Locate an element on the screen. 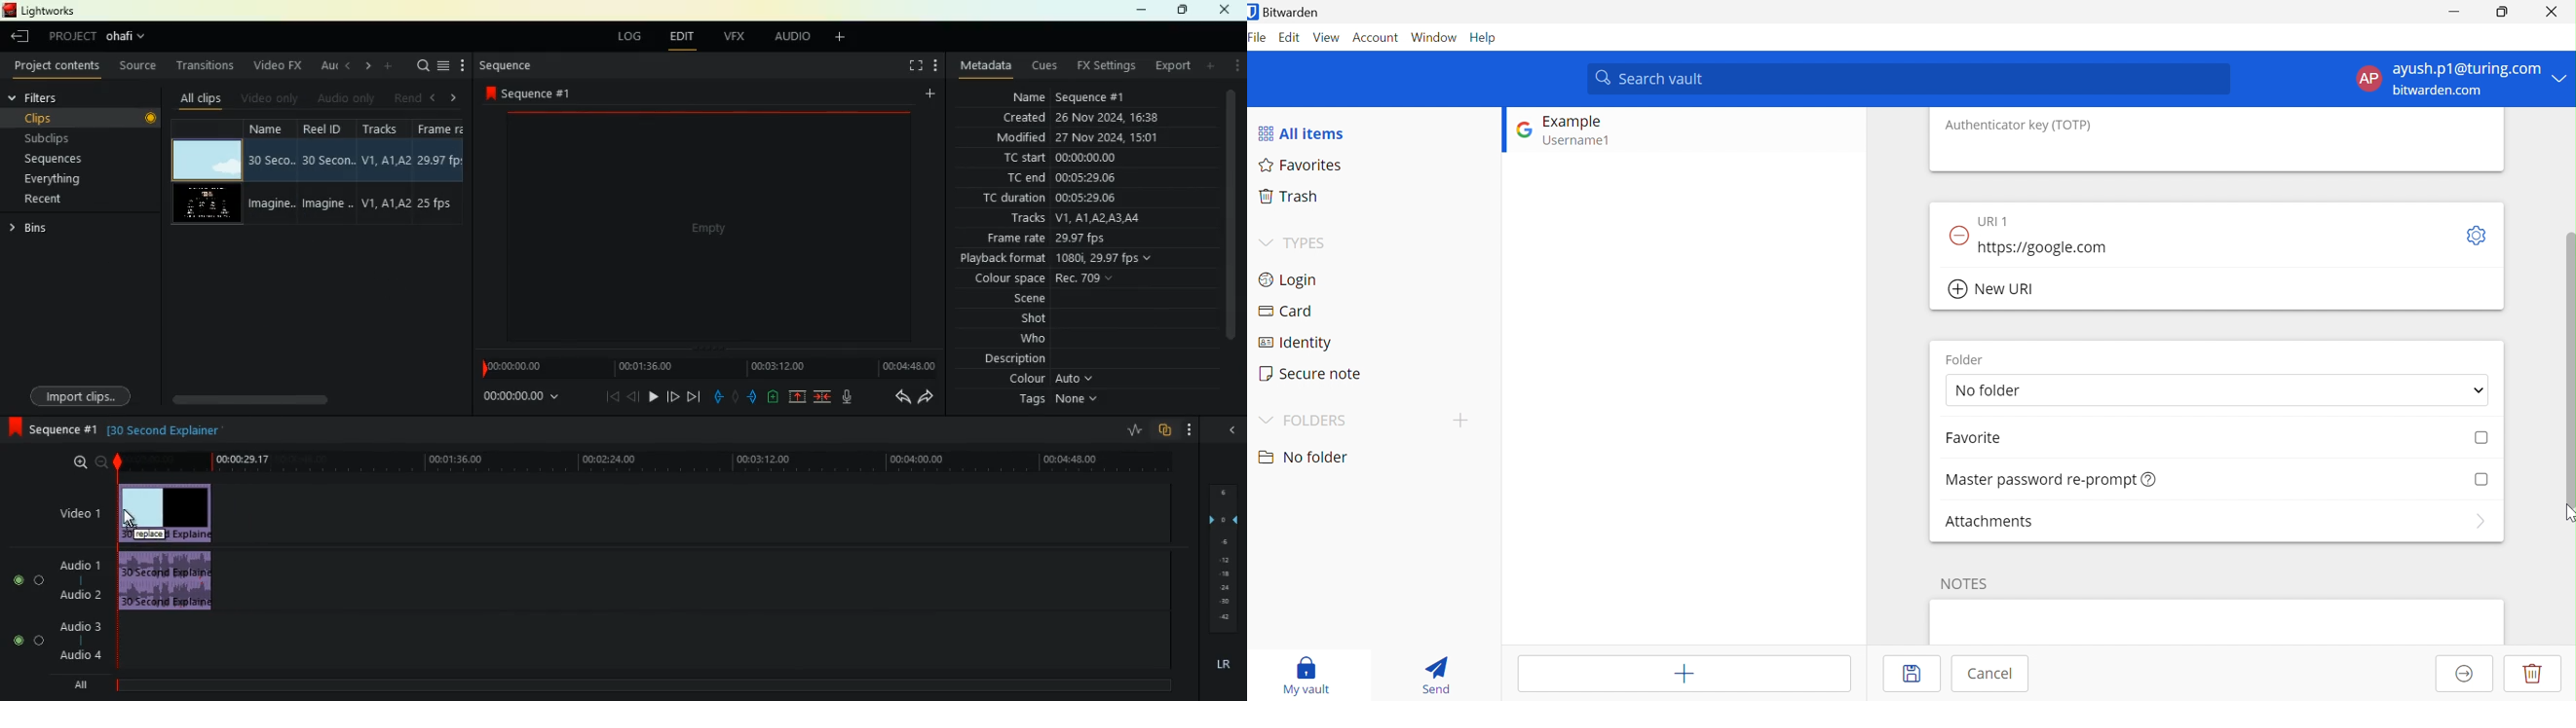  vfx is located at coordinates (731, 36).